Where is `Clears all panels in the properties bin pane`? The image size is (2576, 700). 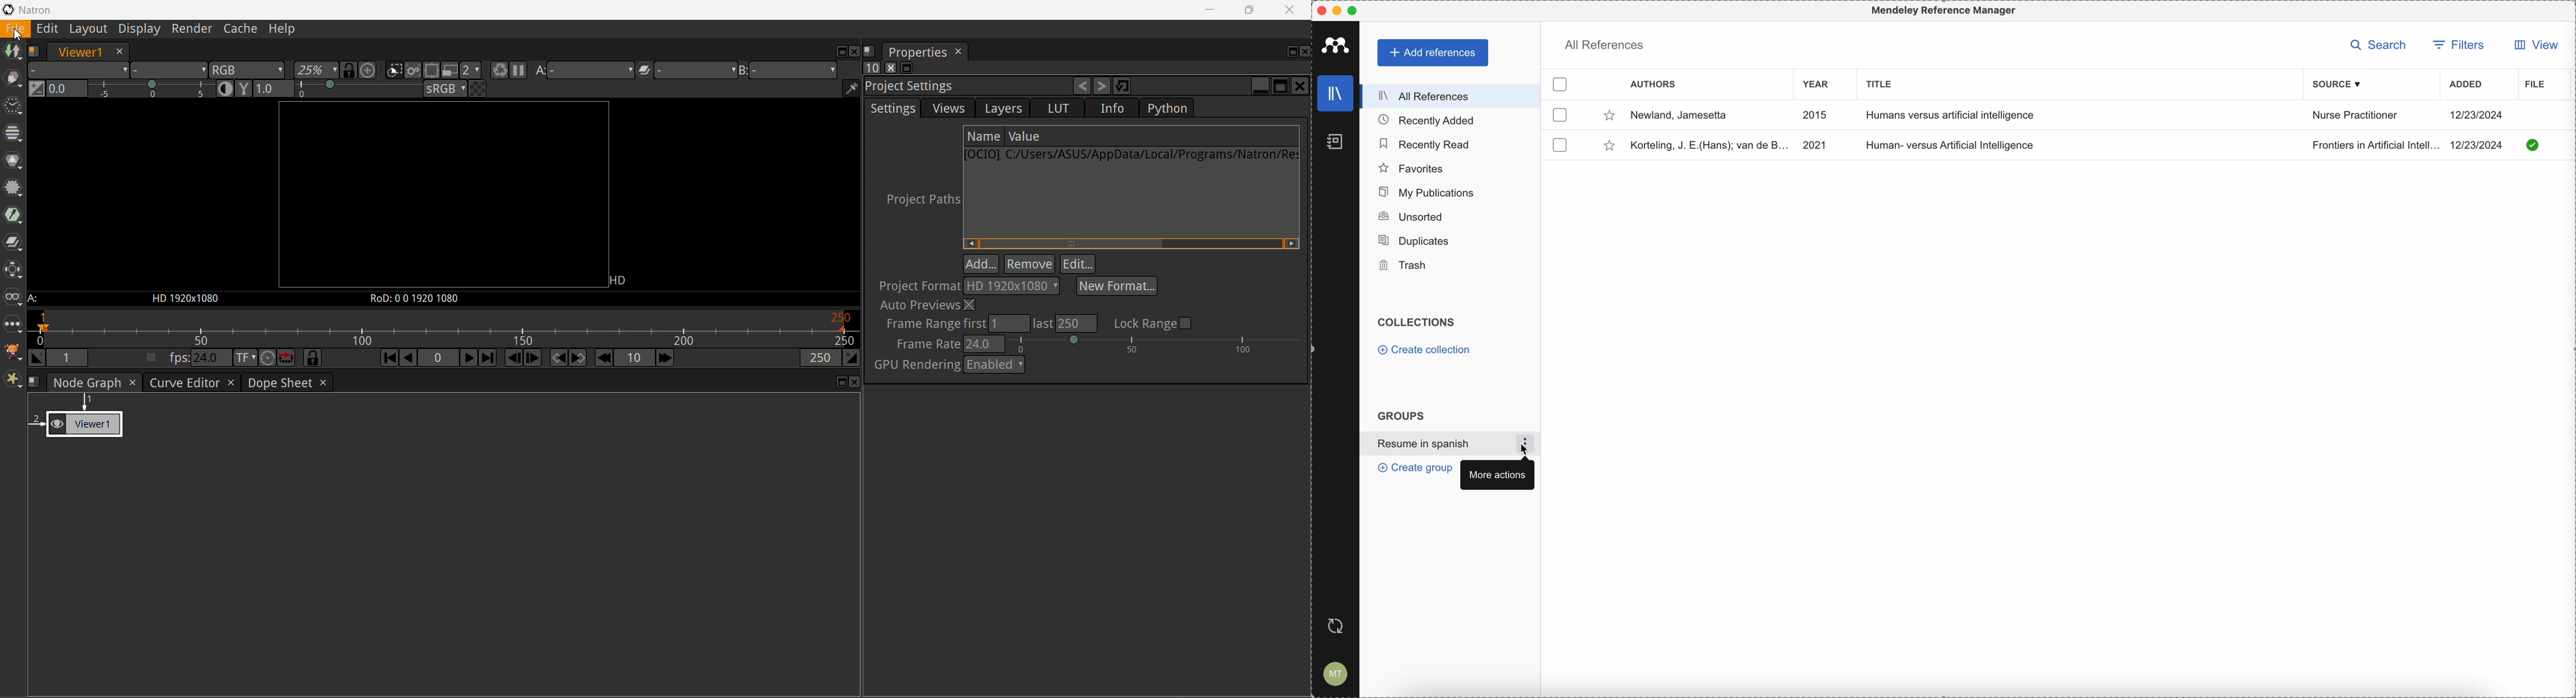 Clears all panels in the properties bin pane is located at coordinates (889, 68).